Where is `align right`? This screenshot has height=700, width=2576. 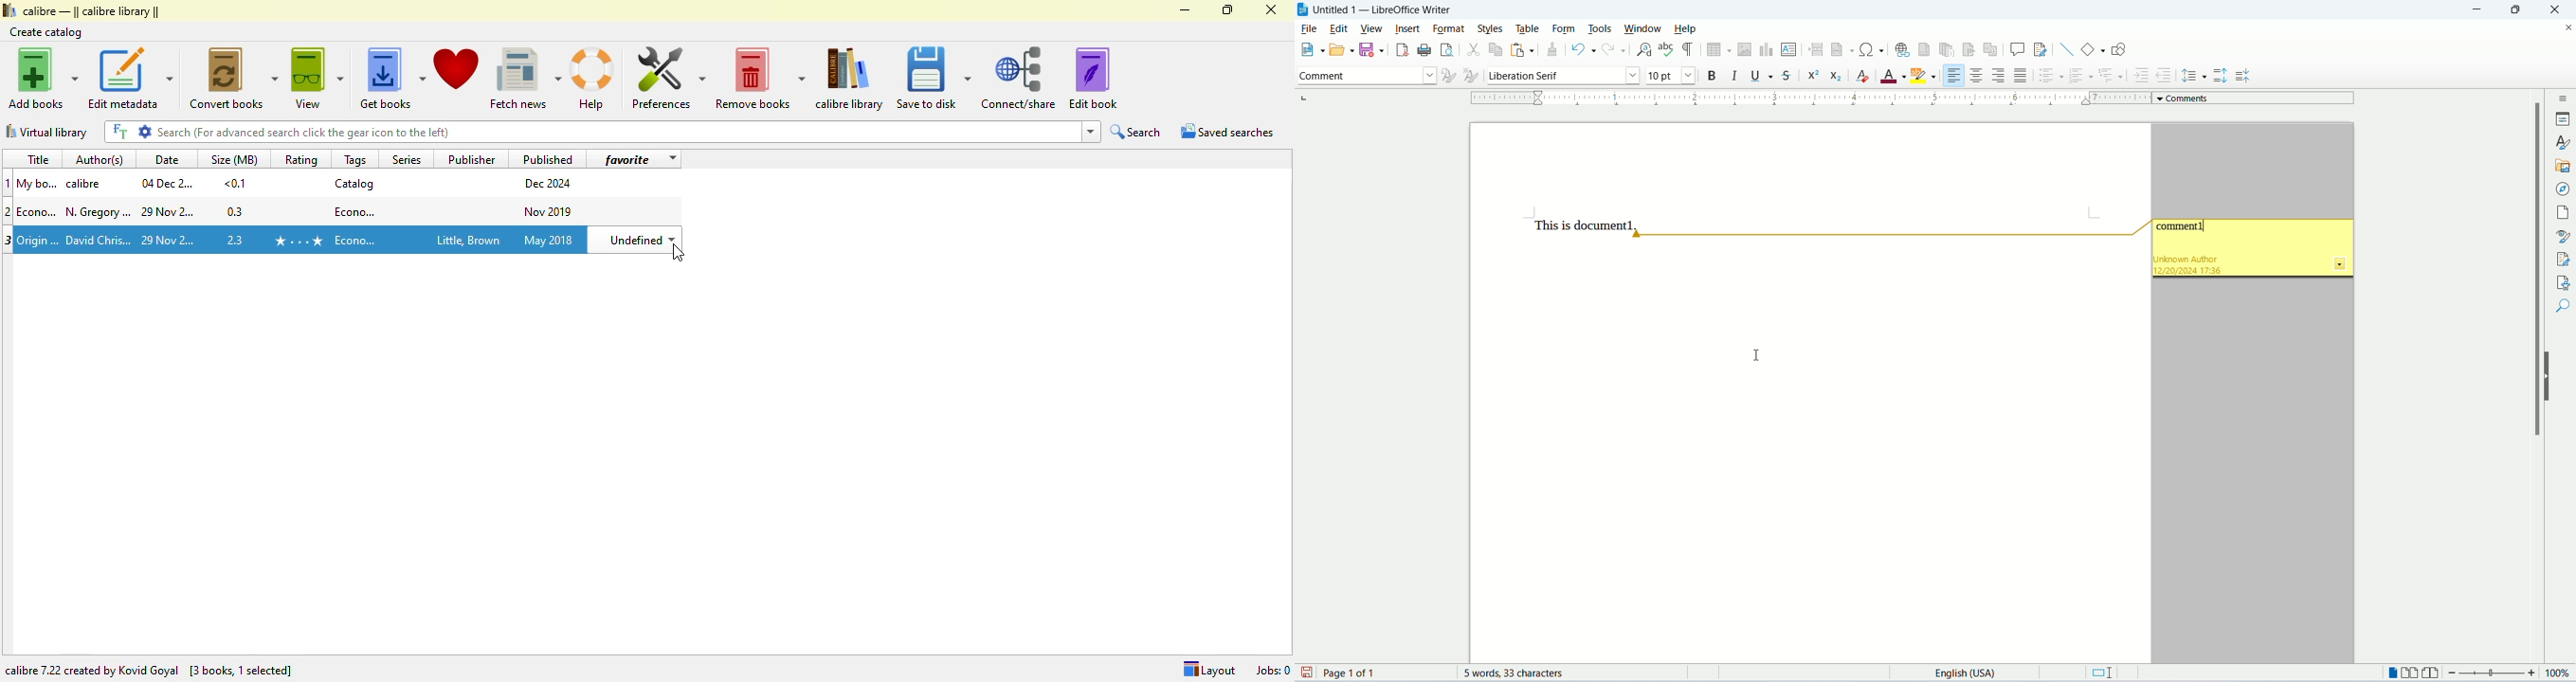 align right is located at coordinates (1999, 76).